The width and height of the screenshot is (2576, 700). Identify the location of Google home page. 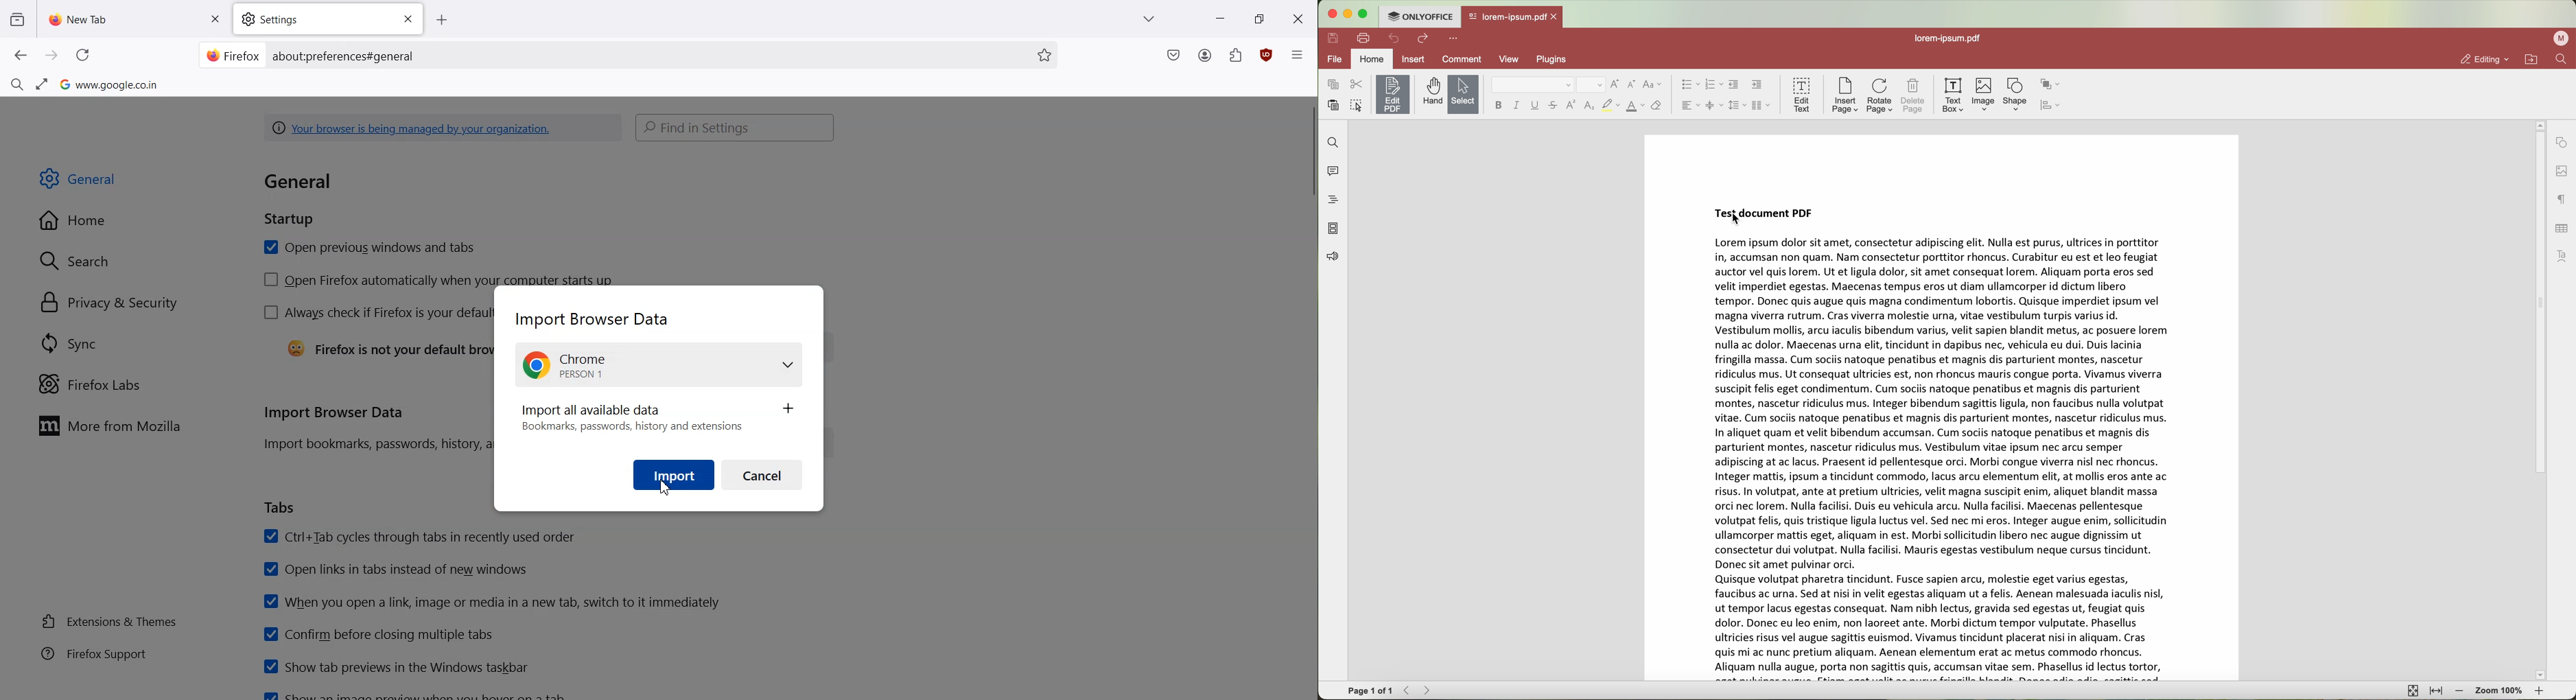
(109, 84).